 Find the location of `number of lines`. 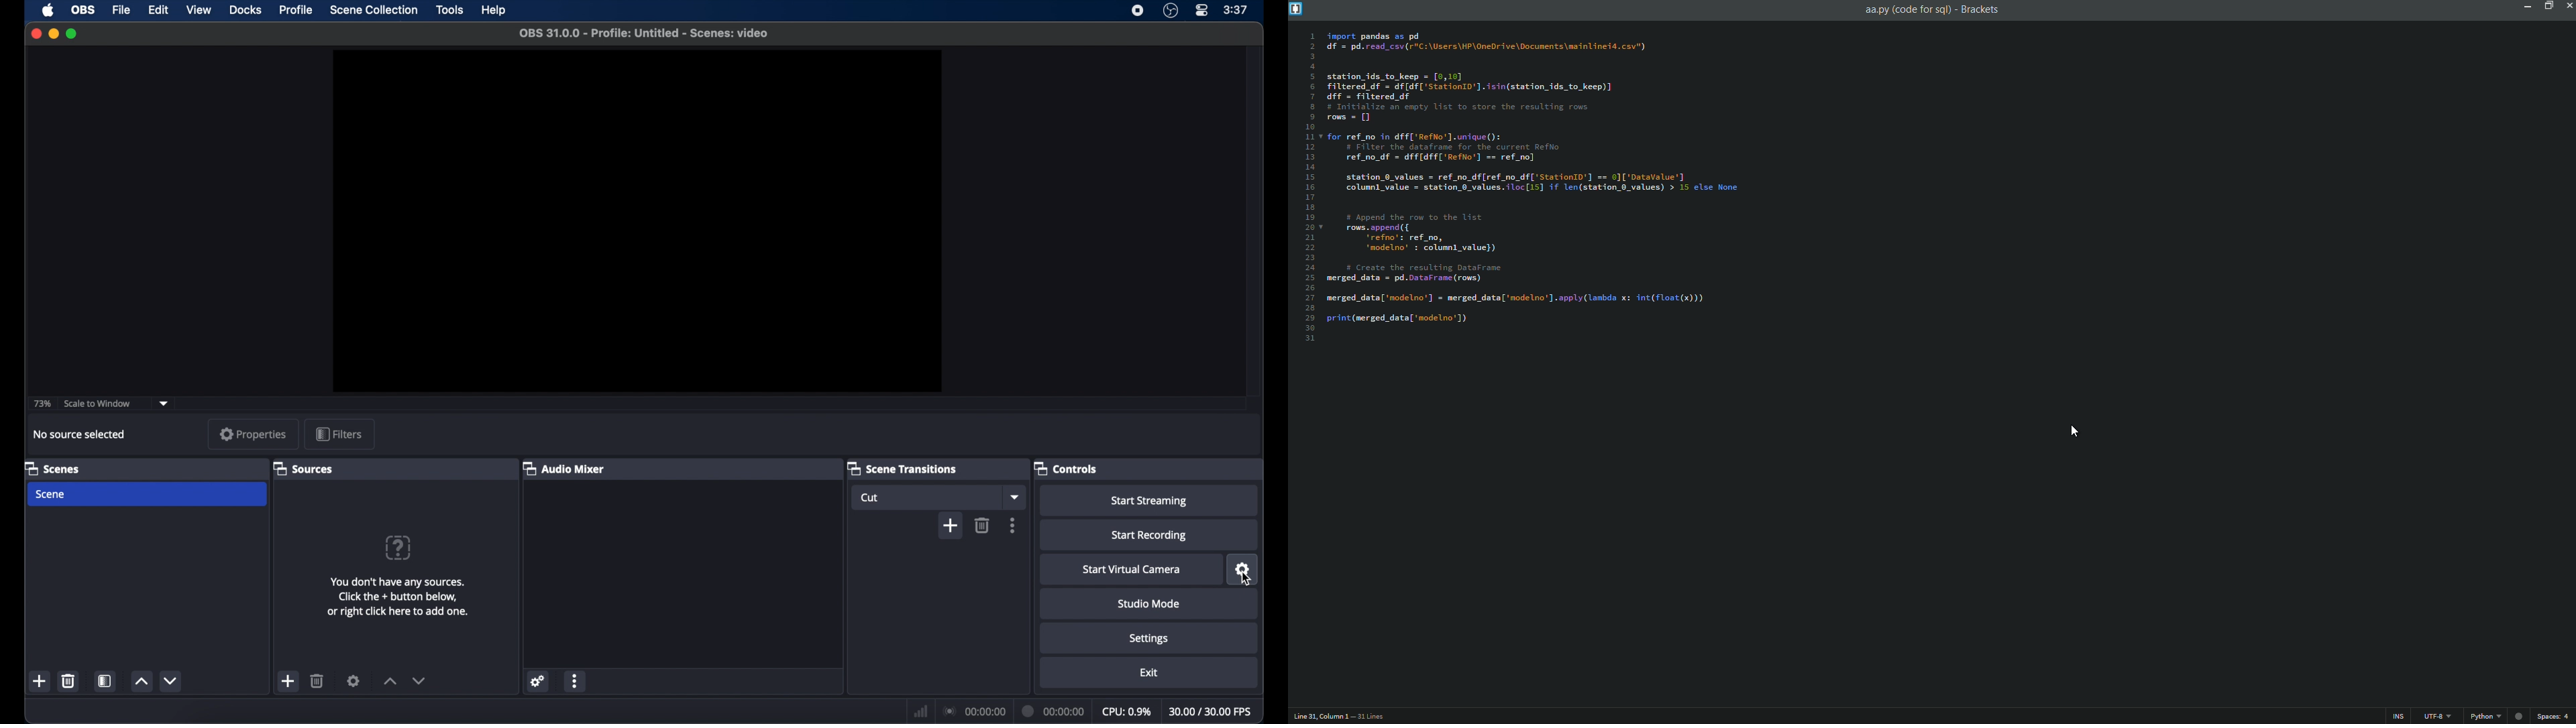

number of lines is located at coordinates (1371, 718).